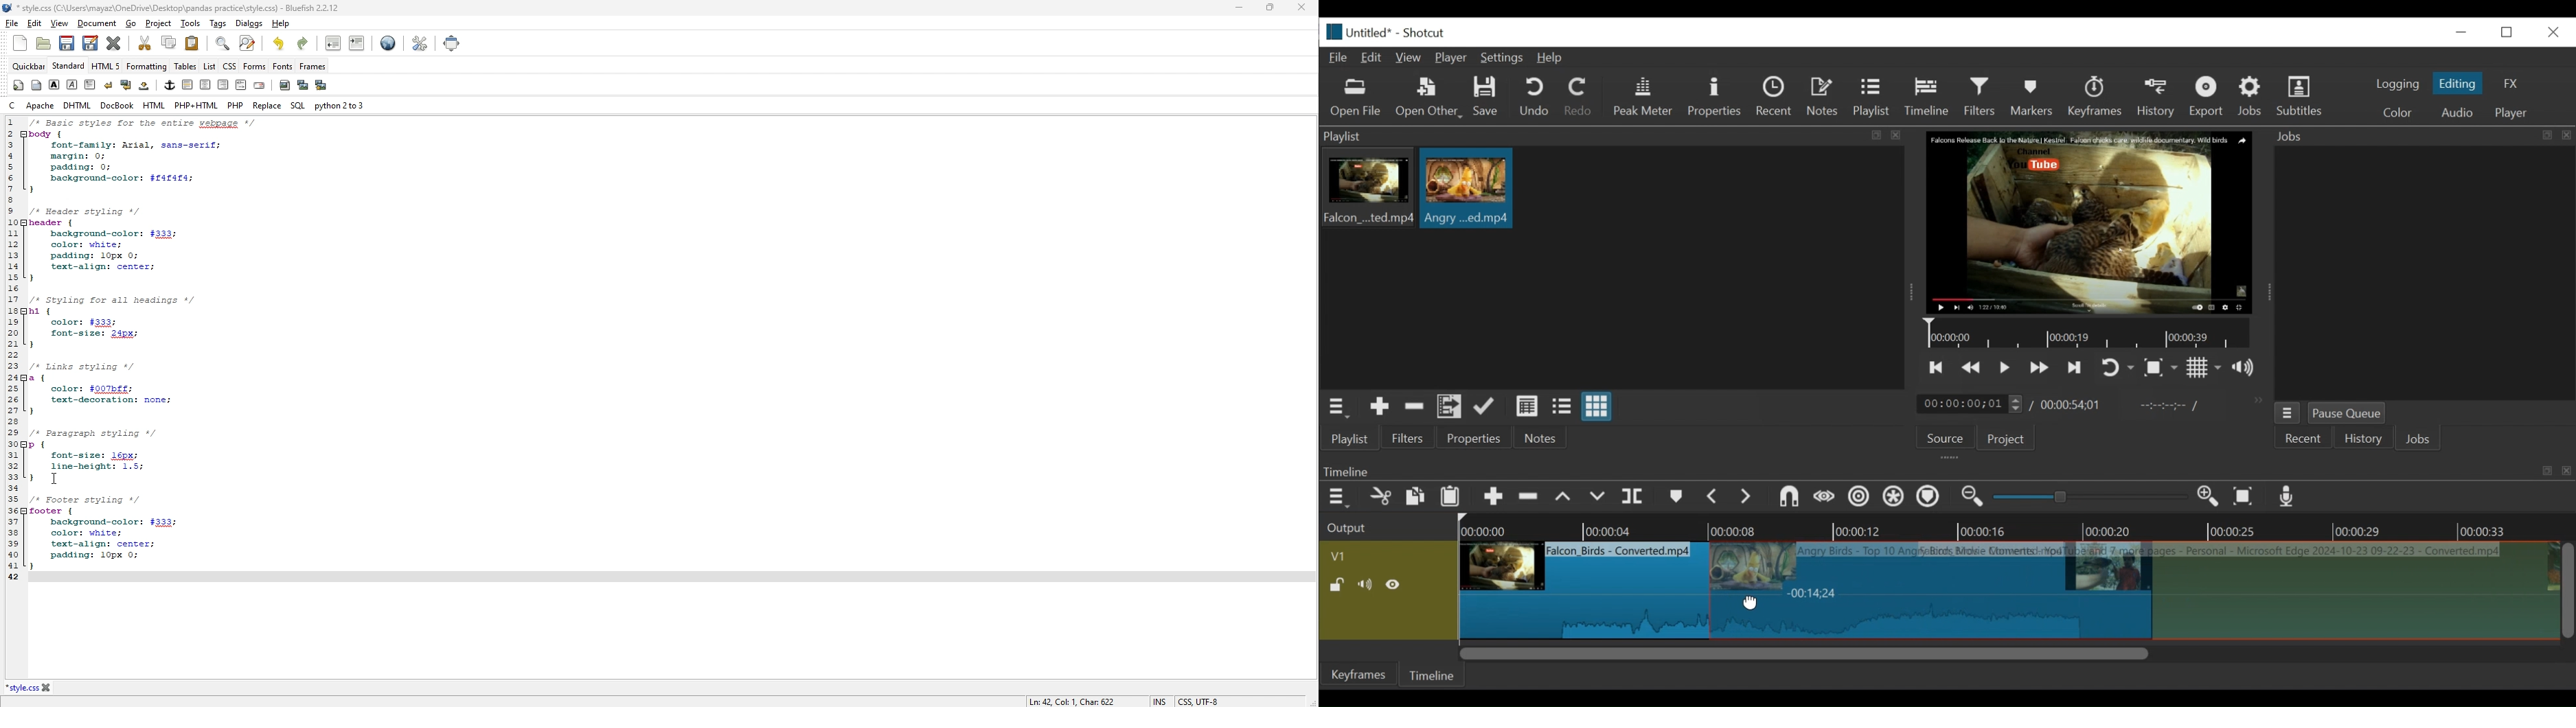  I want to click on Timeline Panel, so click(1945, 471).